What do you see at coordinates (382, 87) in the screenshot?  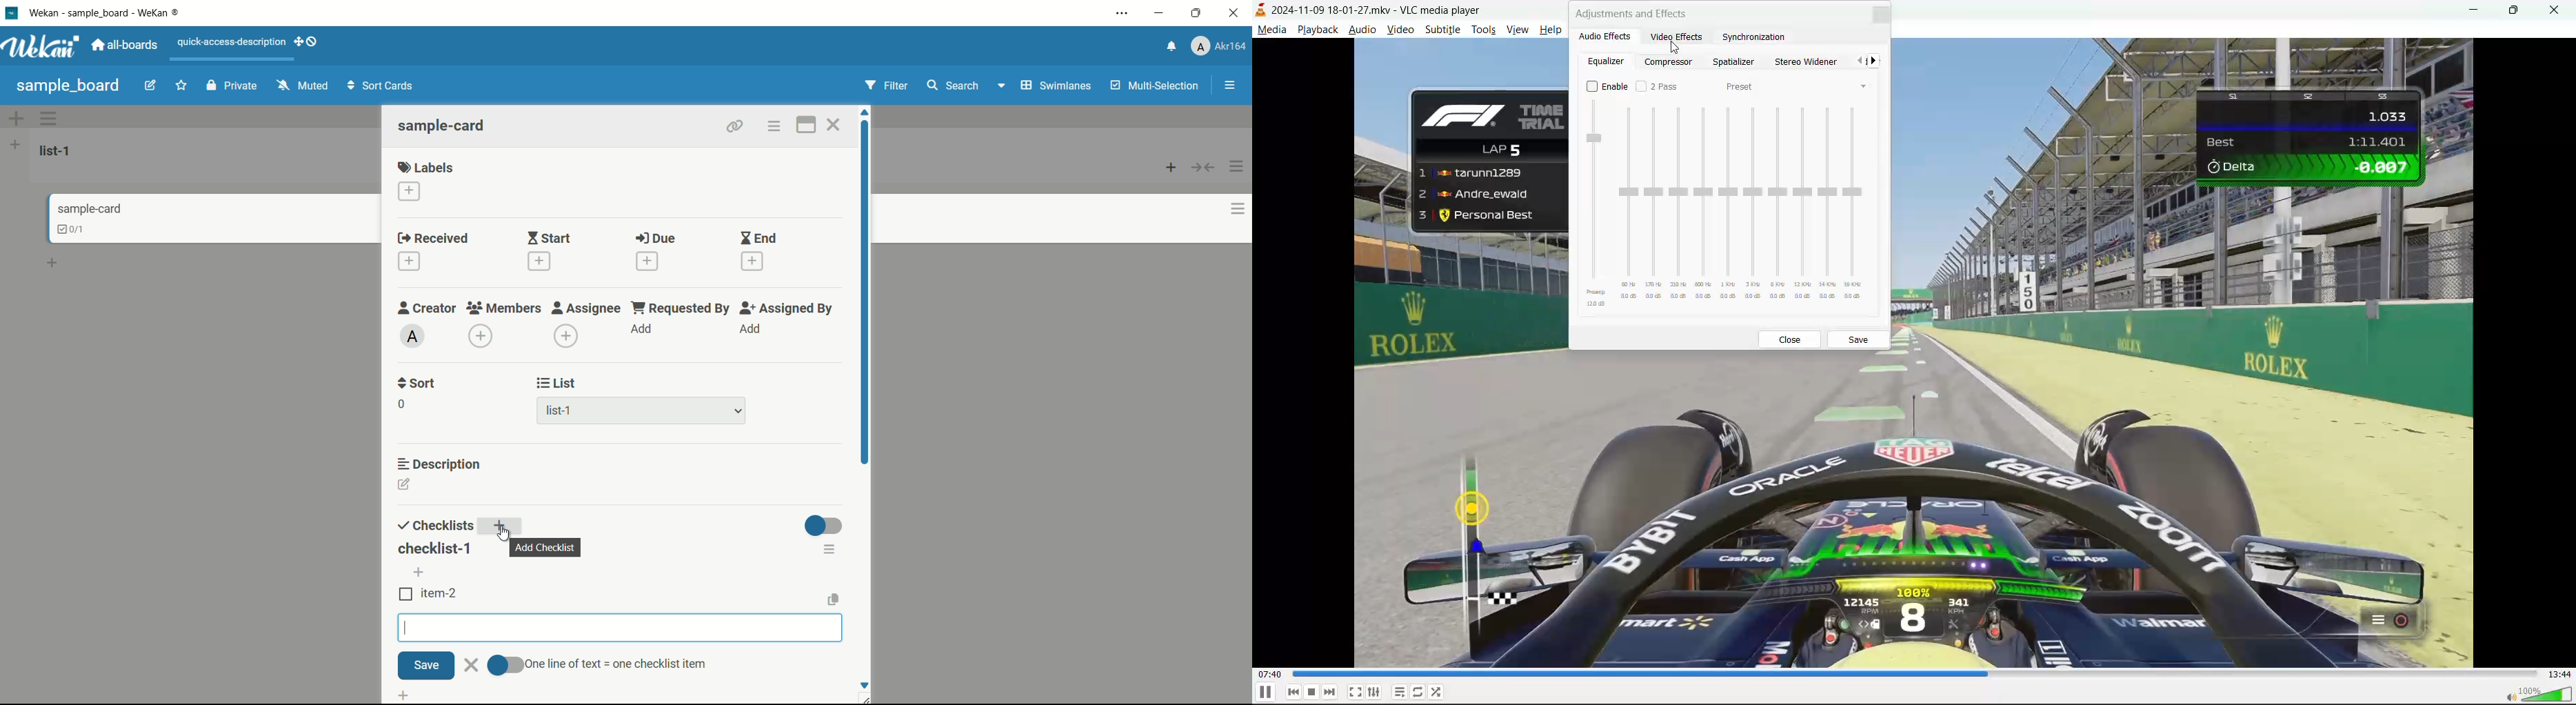 I see `sort cards` at bounding box center [382, 87].